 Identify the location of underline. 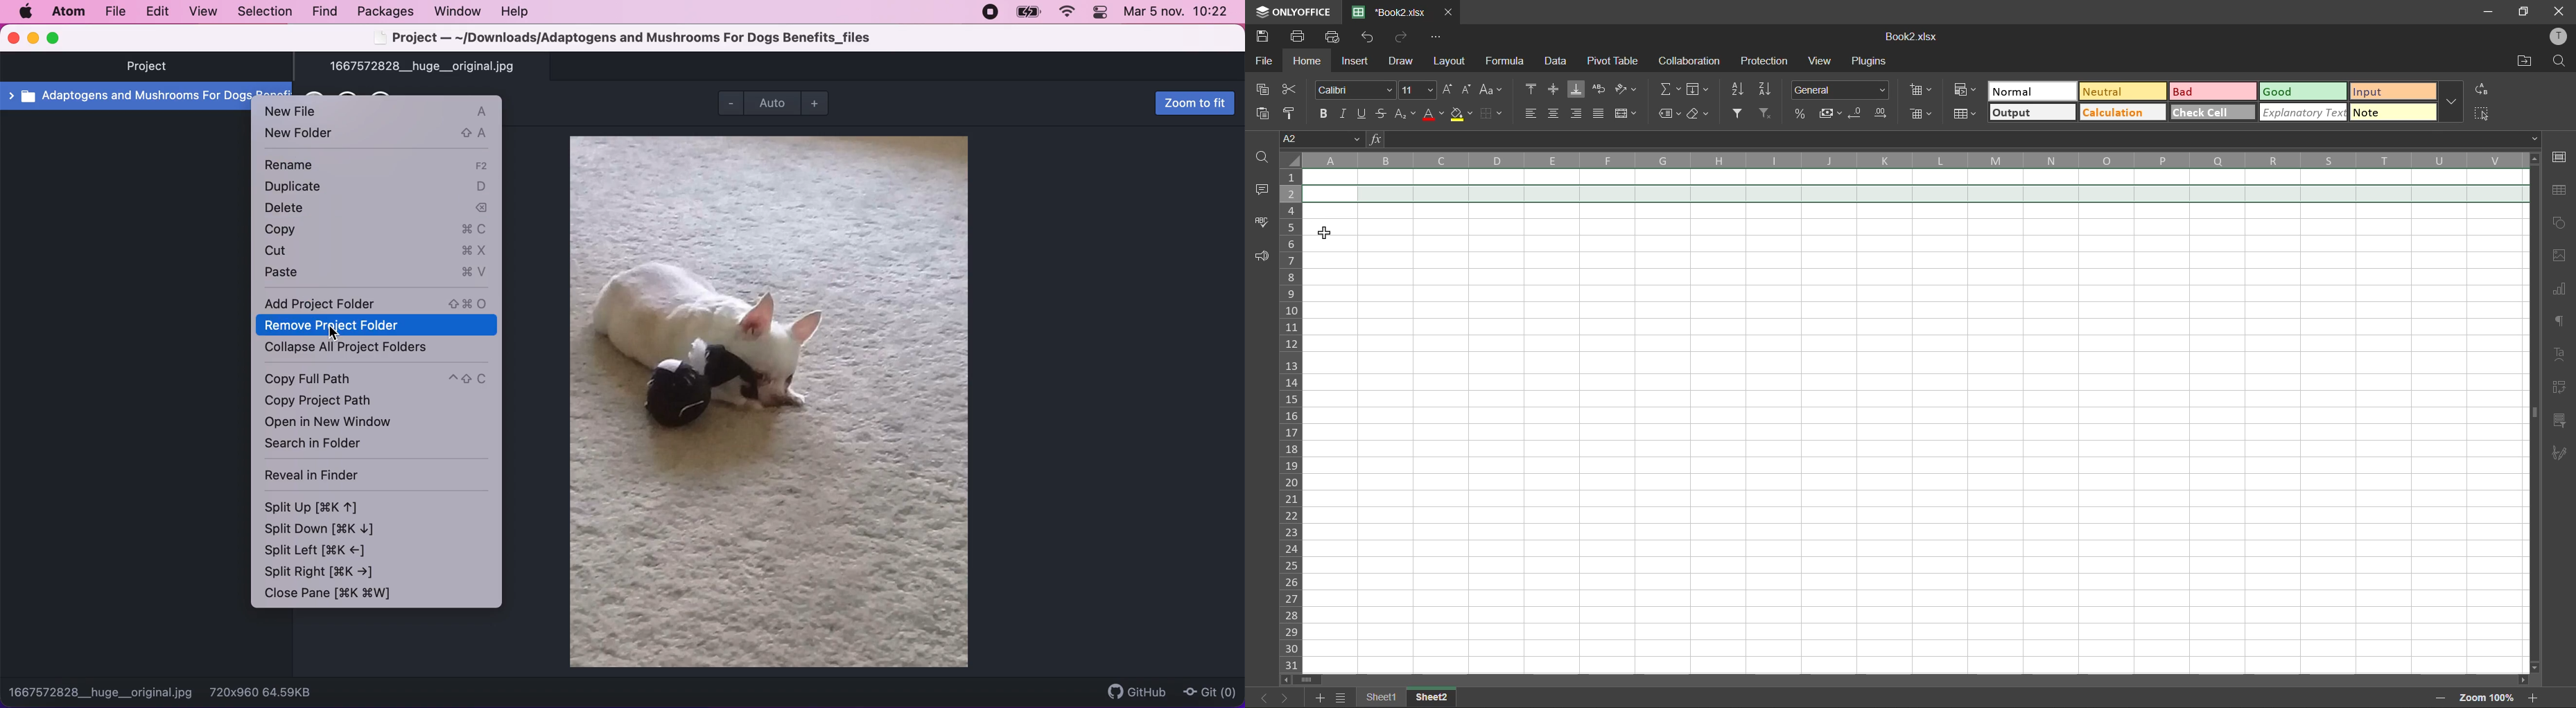
(1364, 112).